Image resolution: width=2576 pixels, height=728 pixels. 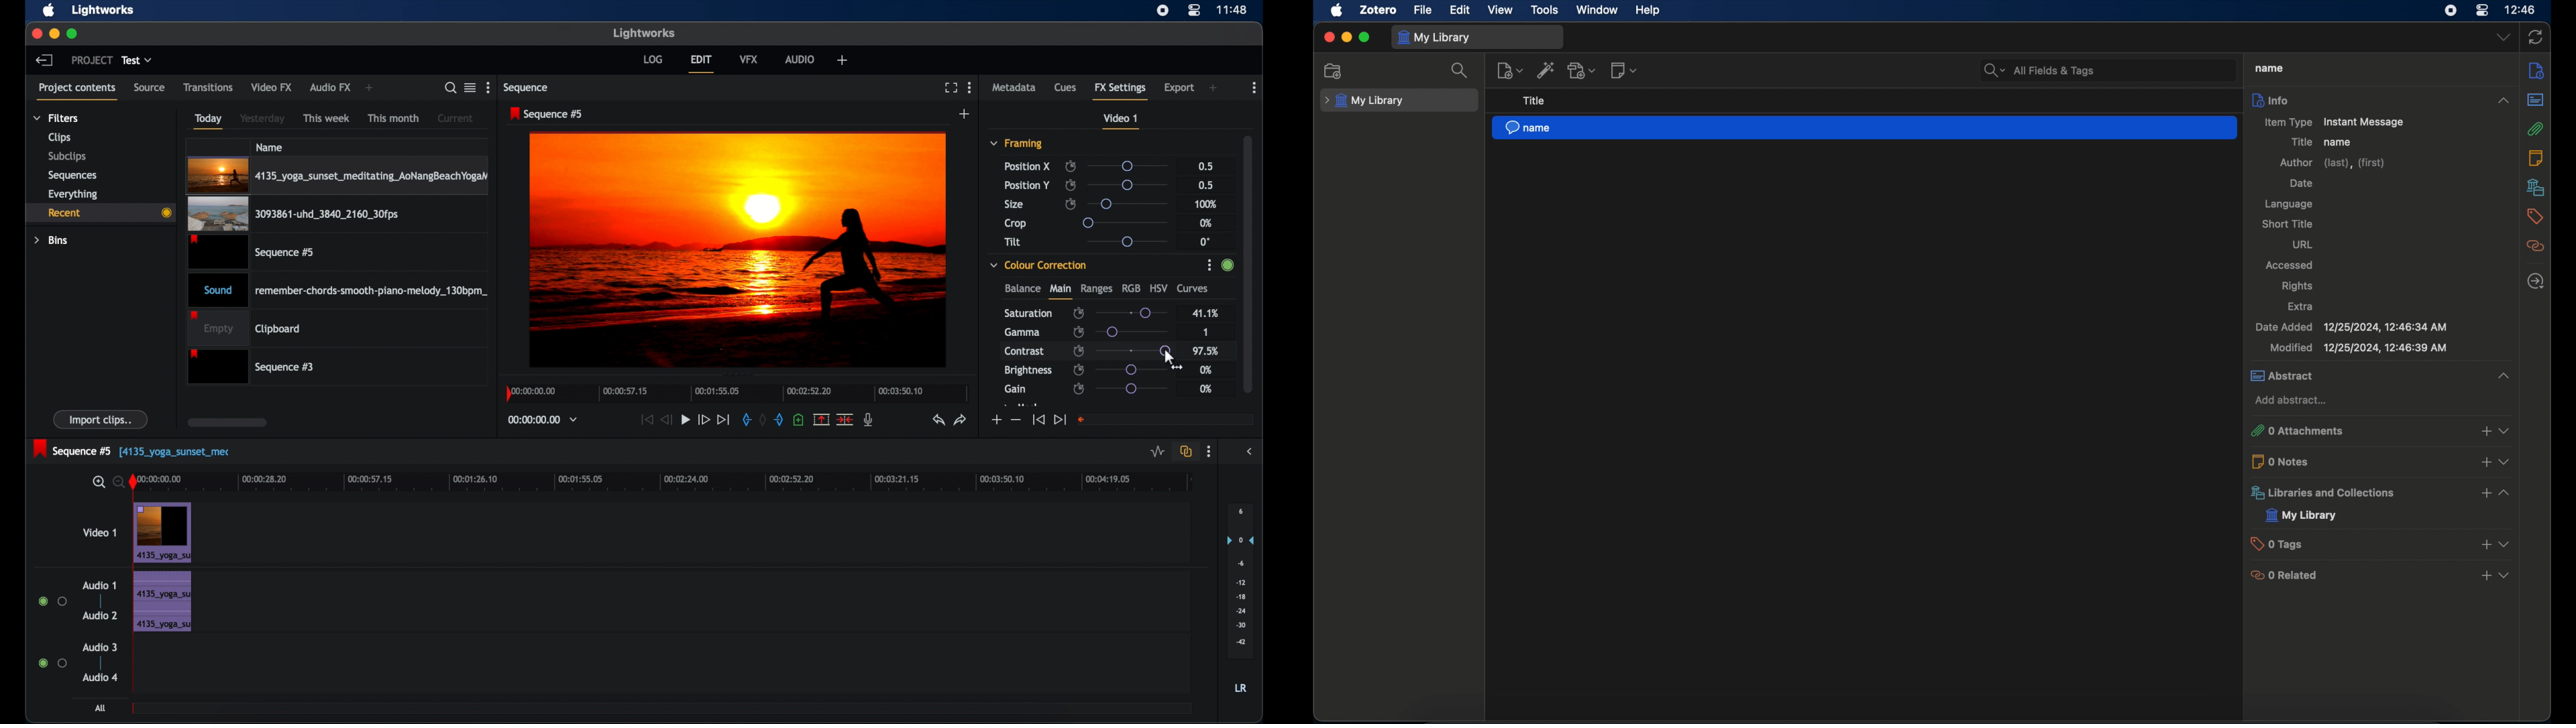 What do you see at coordinates (2359, 348) in the screenshot?
I see `modified` at bounding box center [2359, 348].